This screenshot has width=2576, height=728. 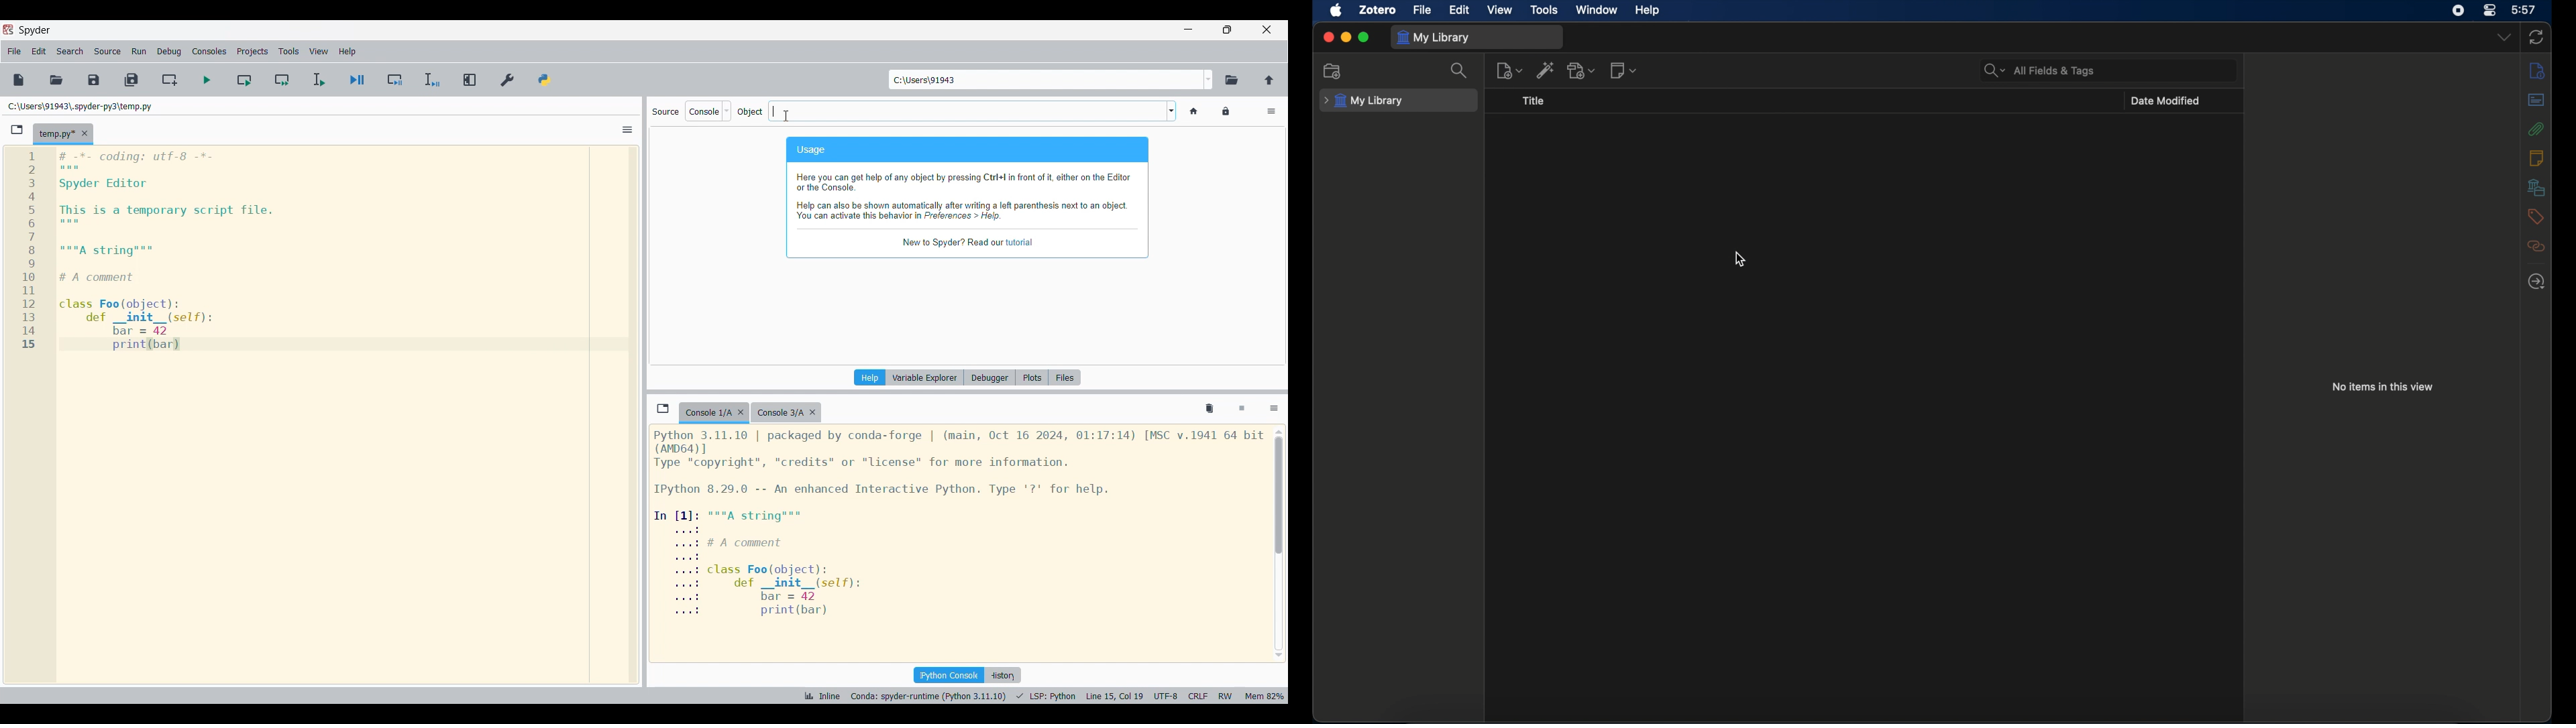 I want to click on Debug menu, so click(x=169, y=52).